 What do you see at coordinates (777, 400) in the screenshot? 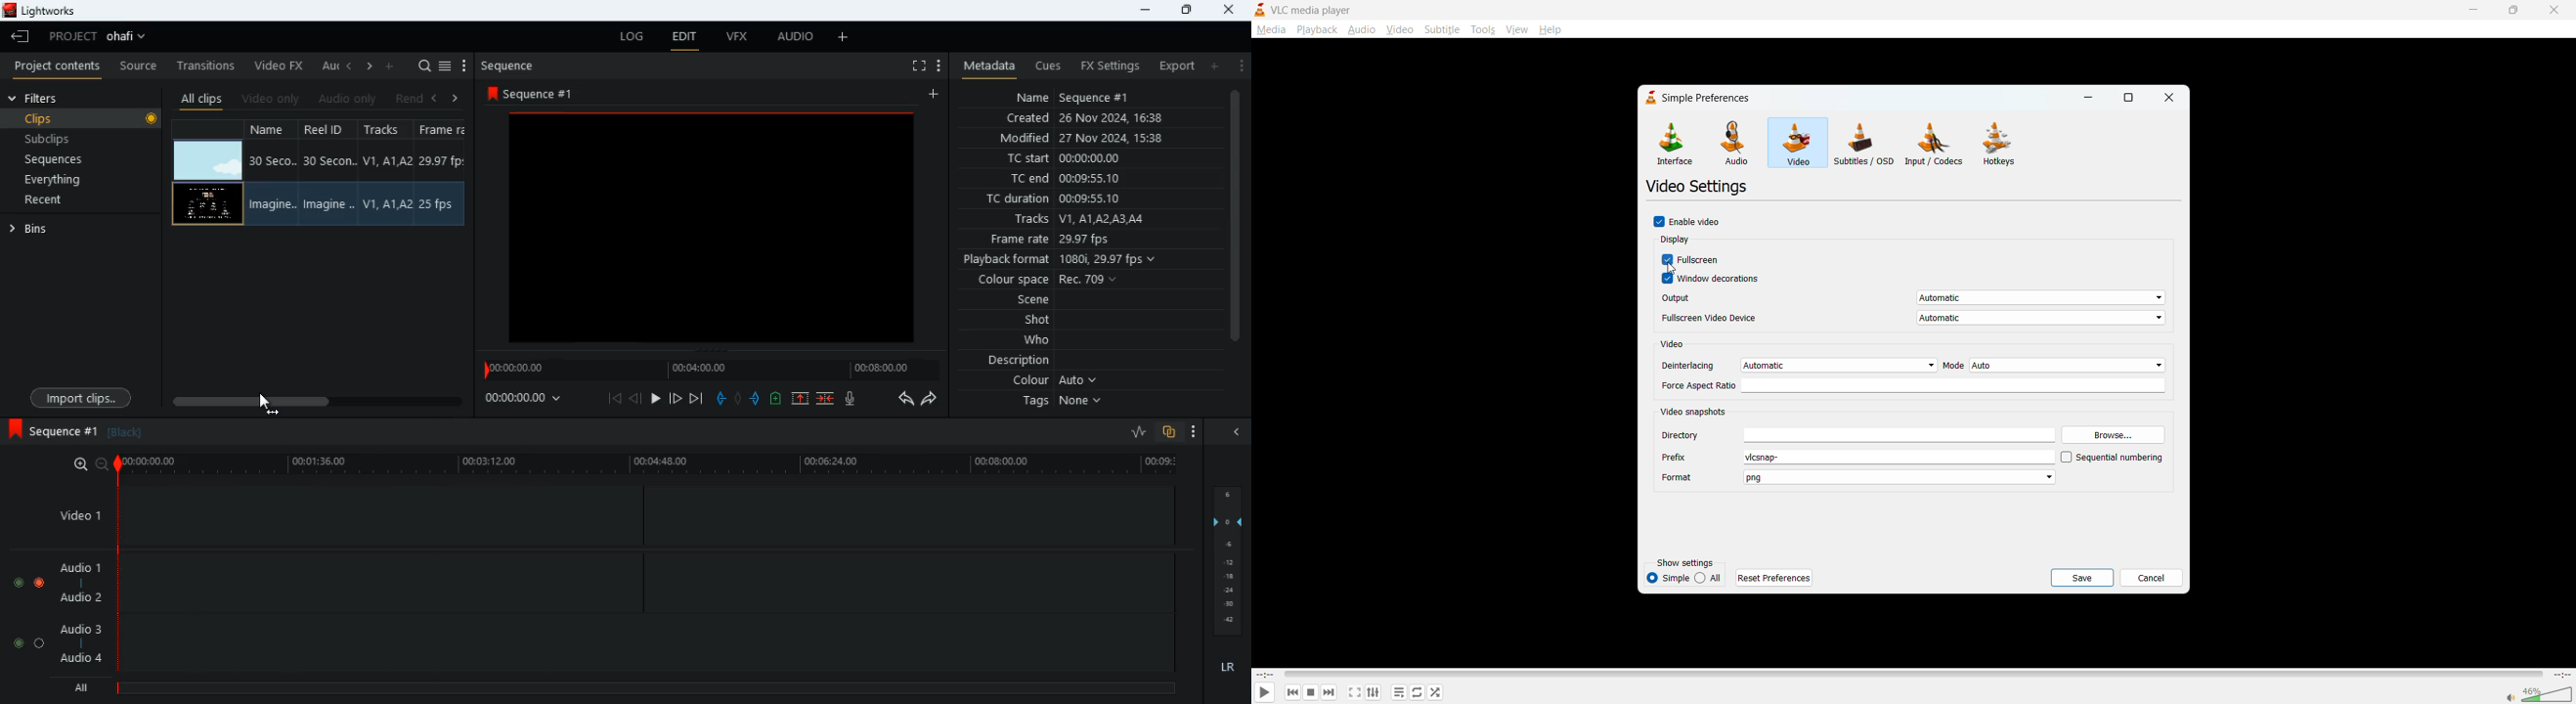
I see `battery` at bounding box center [777, 400].